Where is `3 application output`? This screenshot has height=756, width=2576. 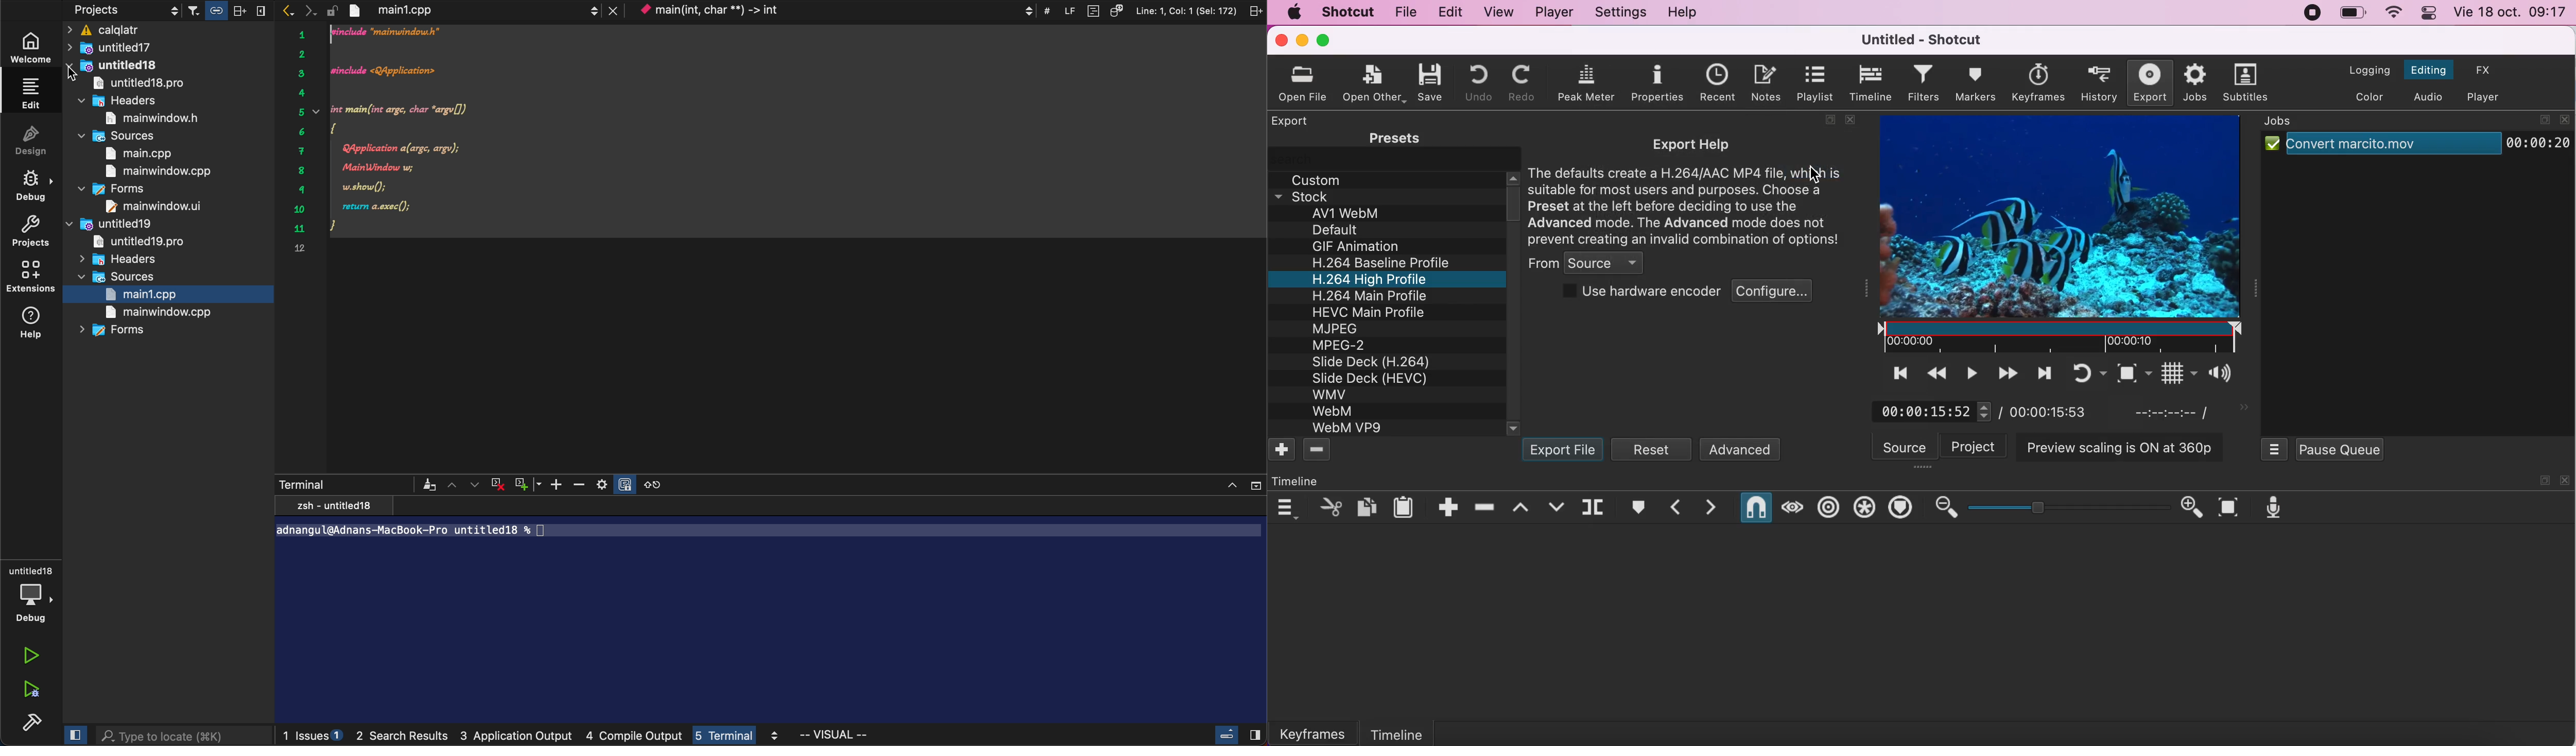 3 application output is located at coordinates (515, 735).